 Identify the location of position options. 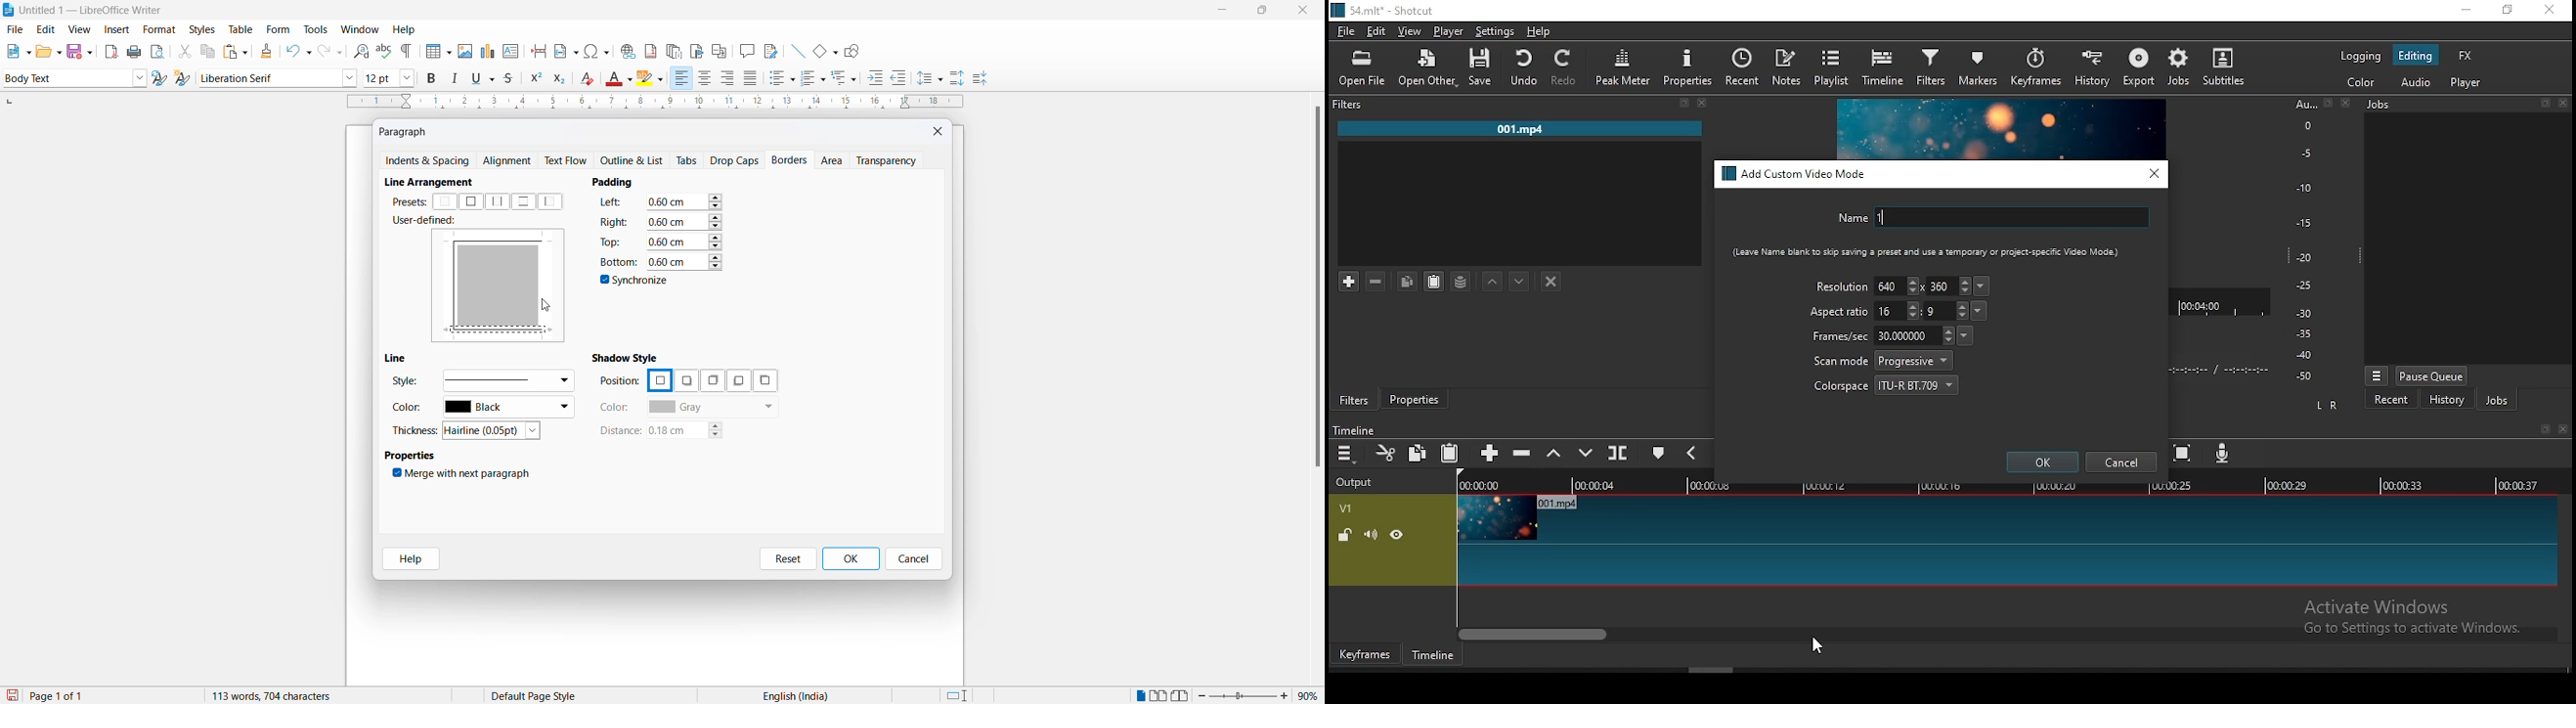
(686, 382).